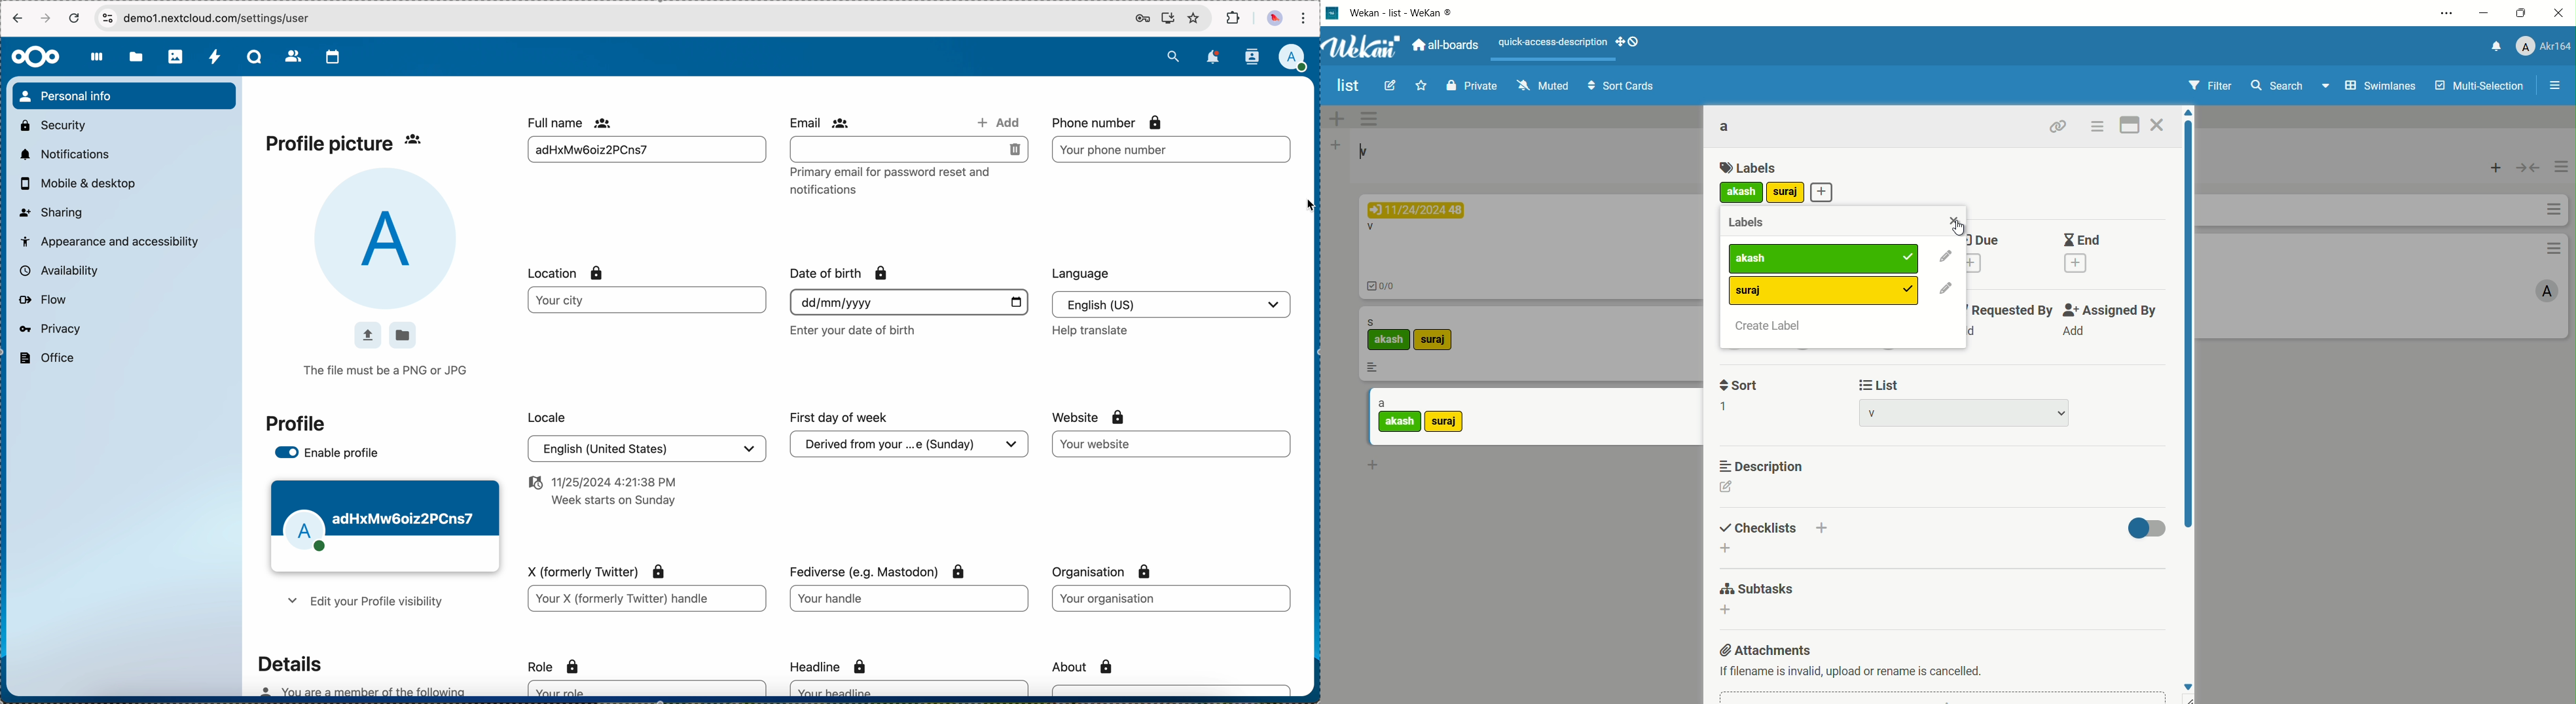  Describe the element at coordinates (1304, 207) in the screenshot. I see `mouse` at that location.